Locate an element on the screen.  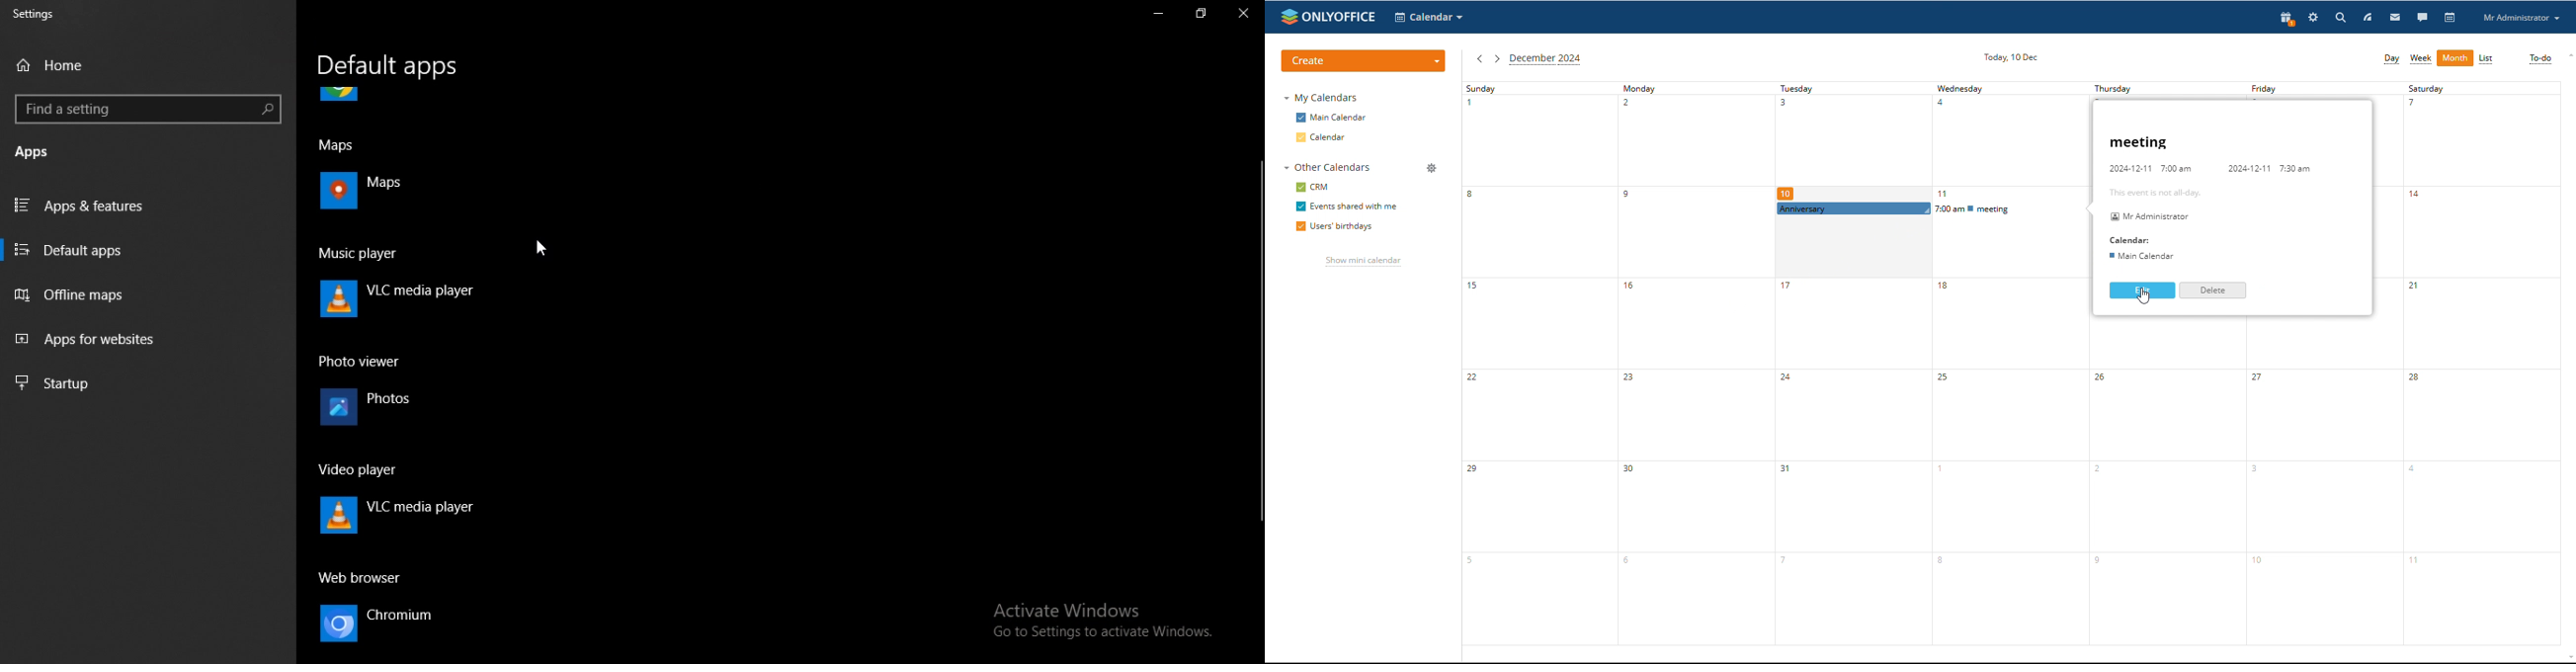
wednesday is located at coordinates (2011, 433).